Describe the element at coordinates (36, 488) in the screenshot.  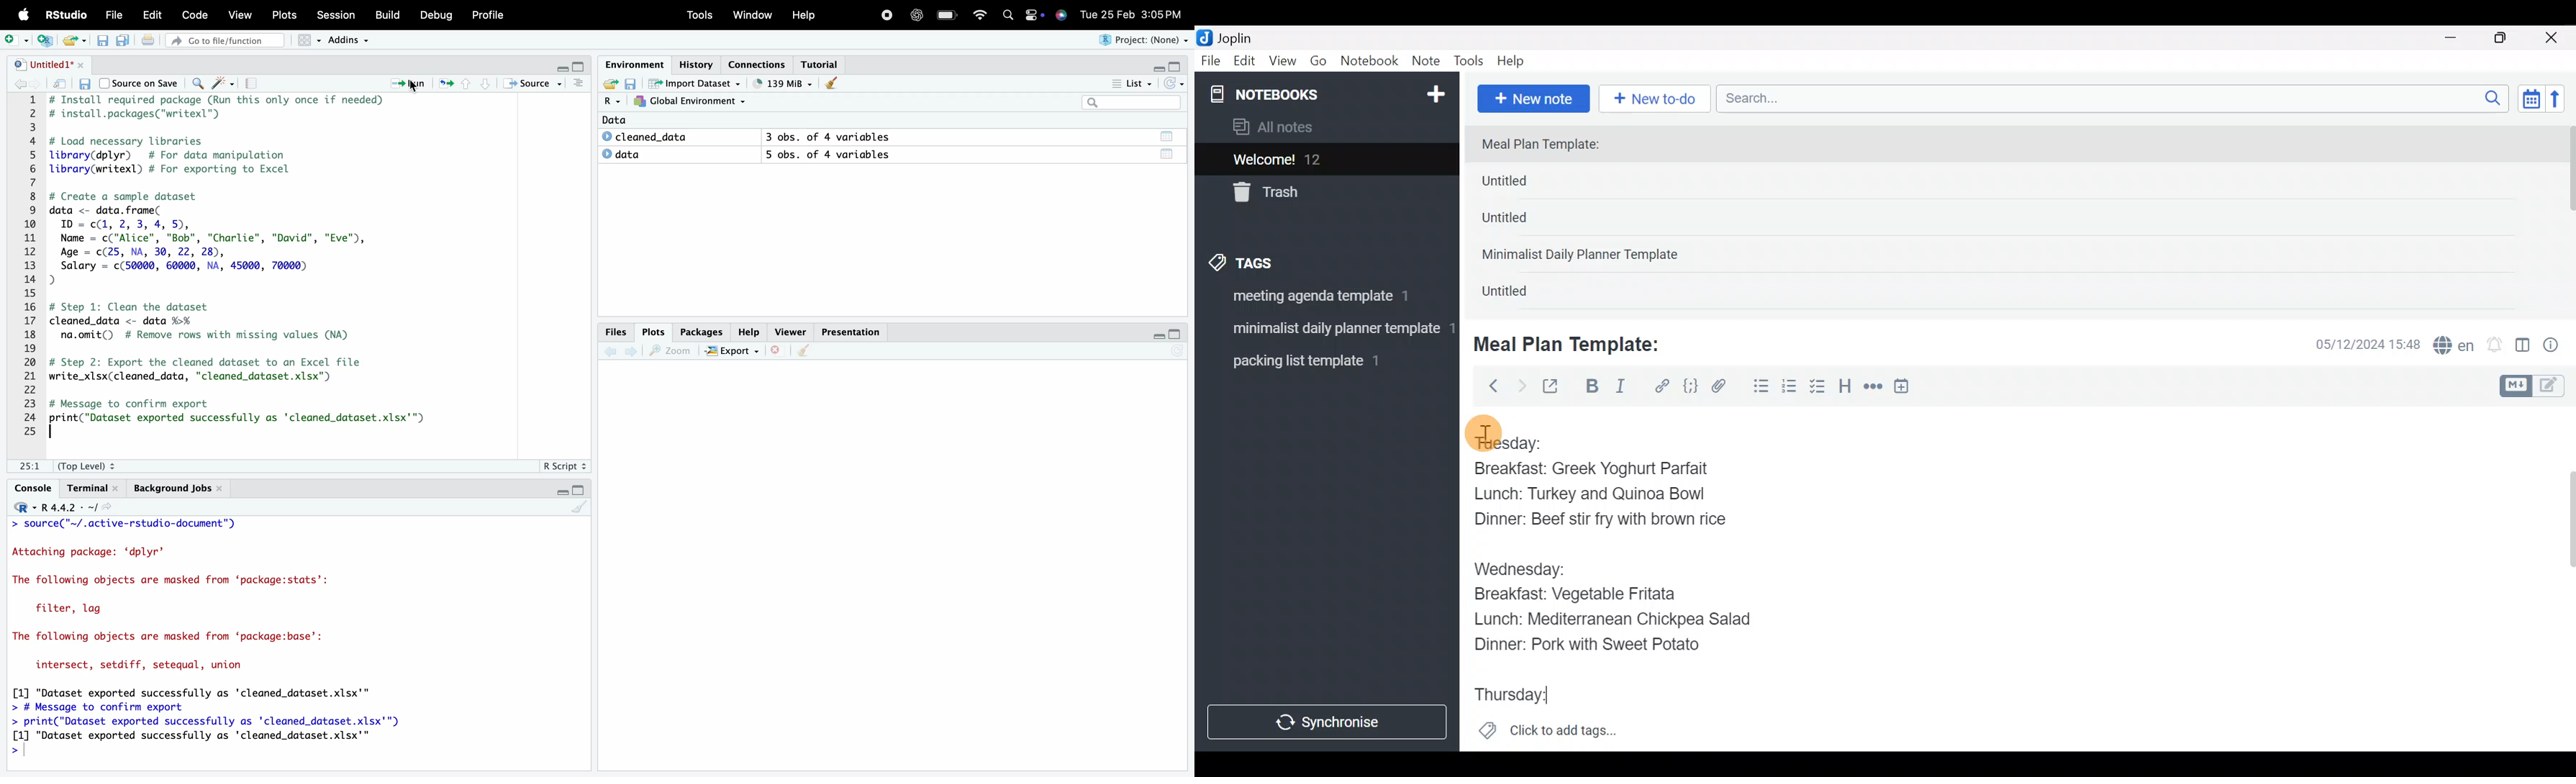
I see `Console` at that location.